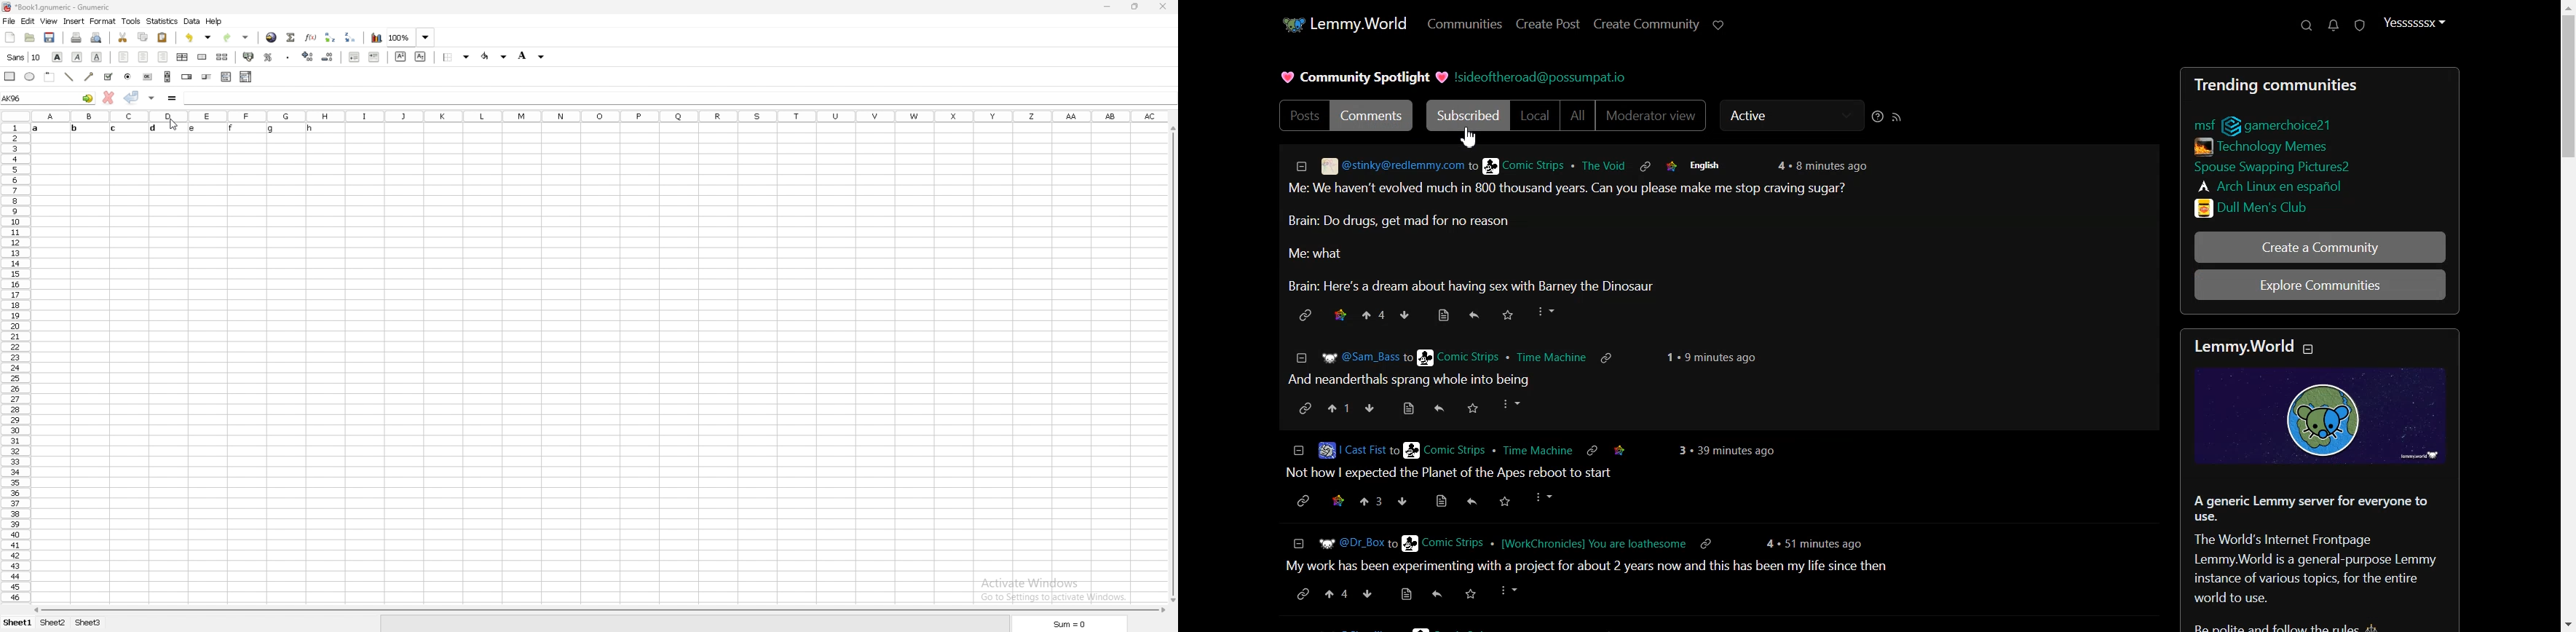 The image size is (2576, 644). Describe the element at coordinates (1300, 313) in the screenshot. I see `link` at that location.